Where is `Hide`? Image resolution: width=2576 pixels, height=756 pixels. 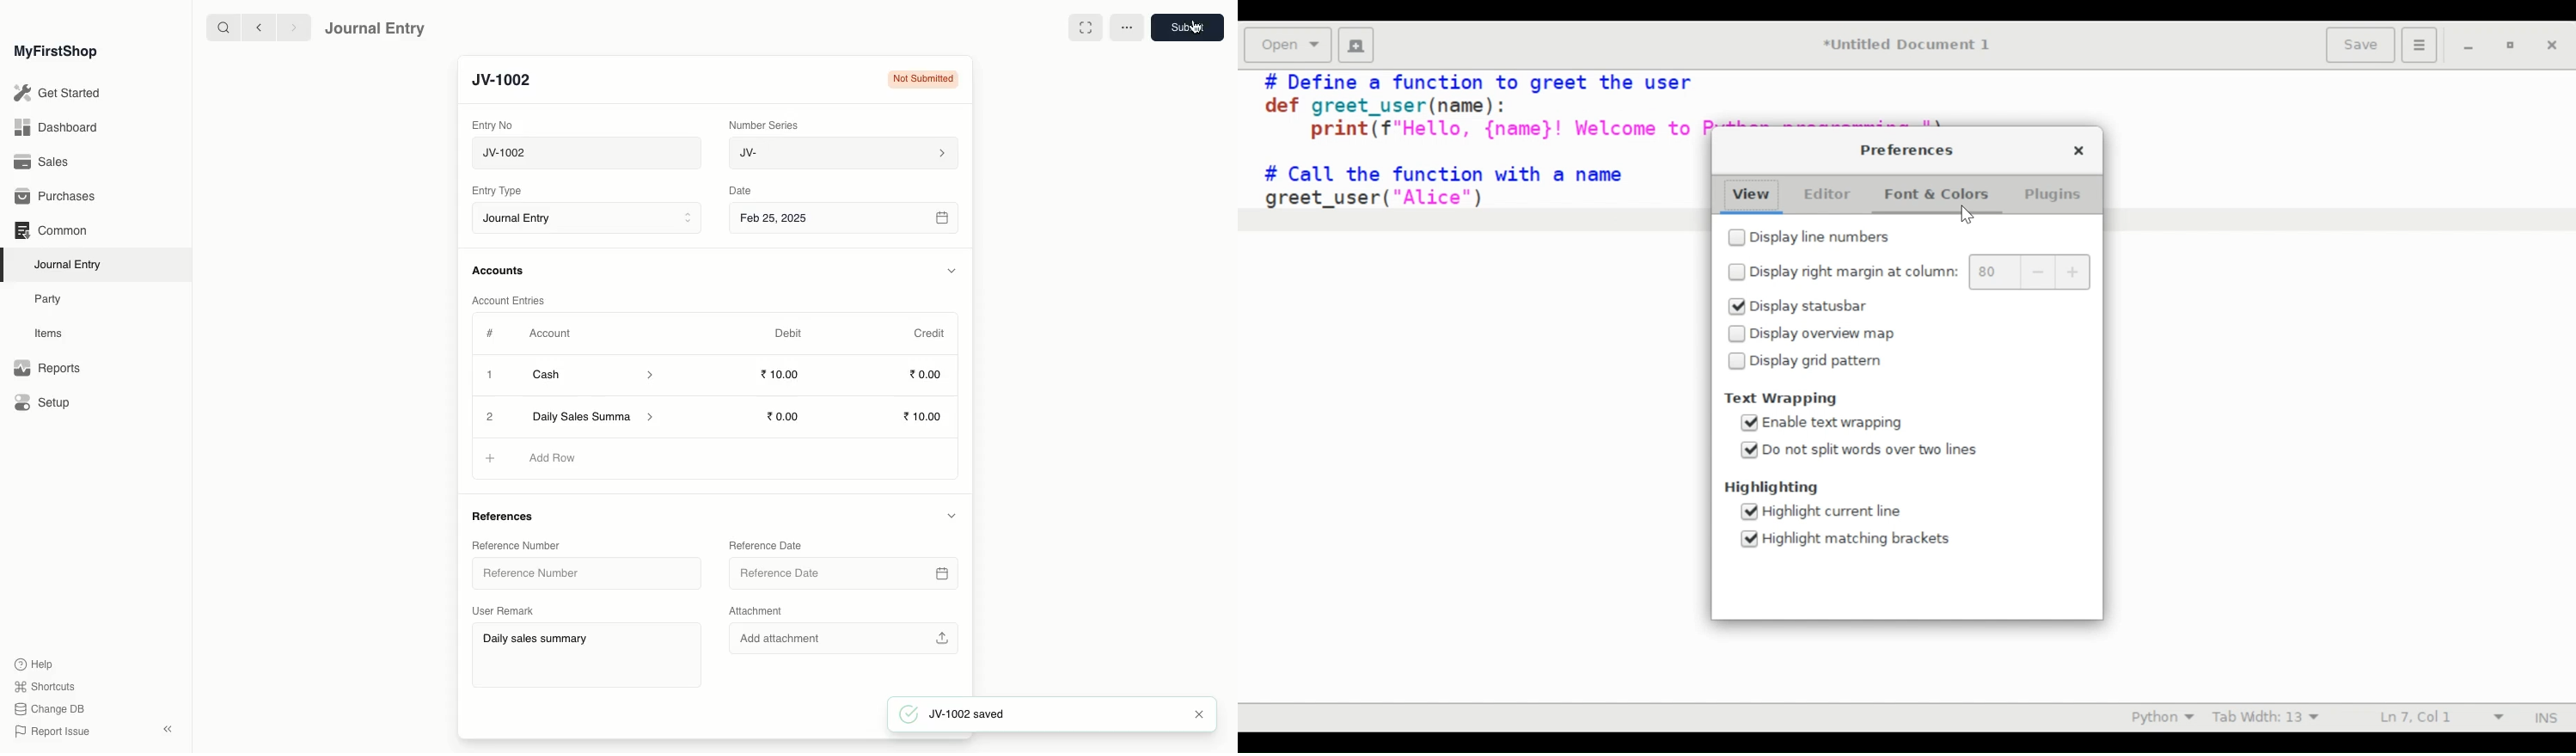 Hide is located at coordinates (952, 271).